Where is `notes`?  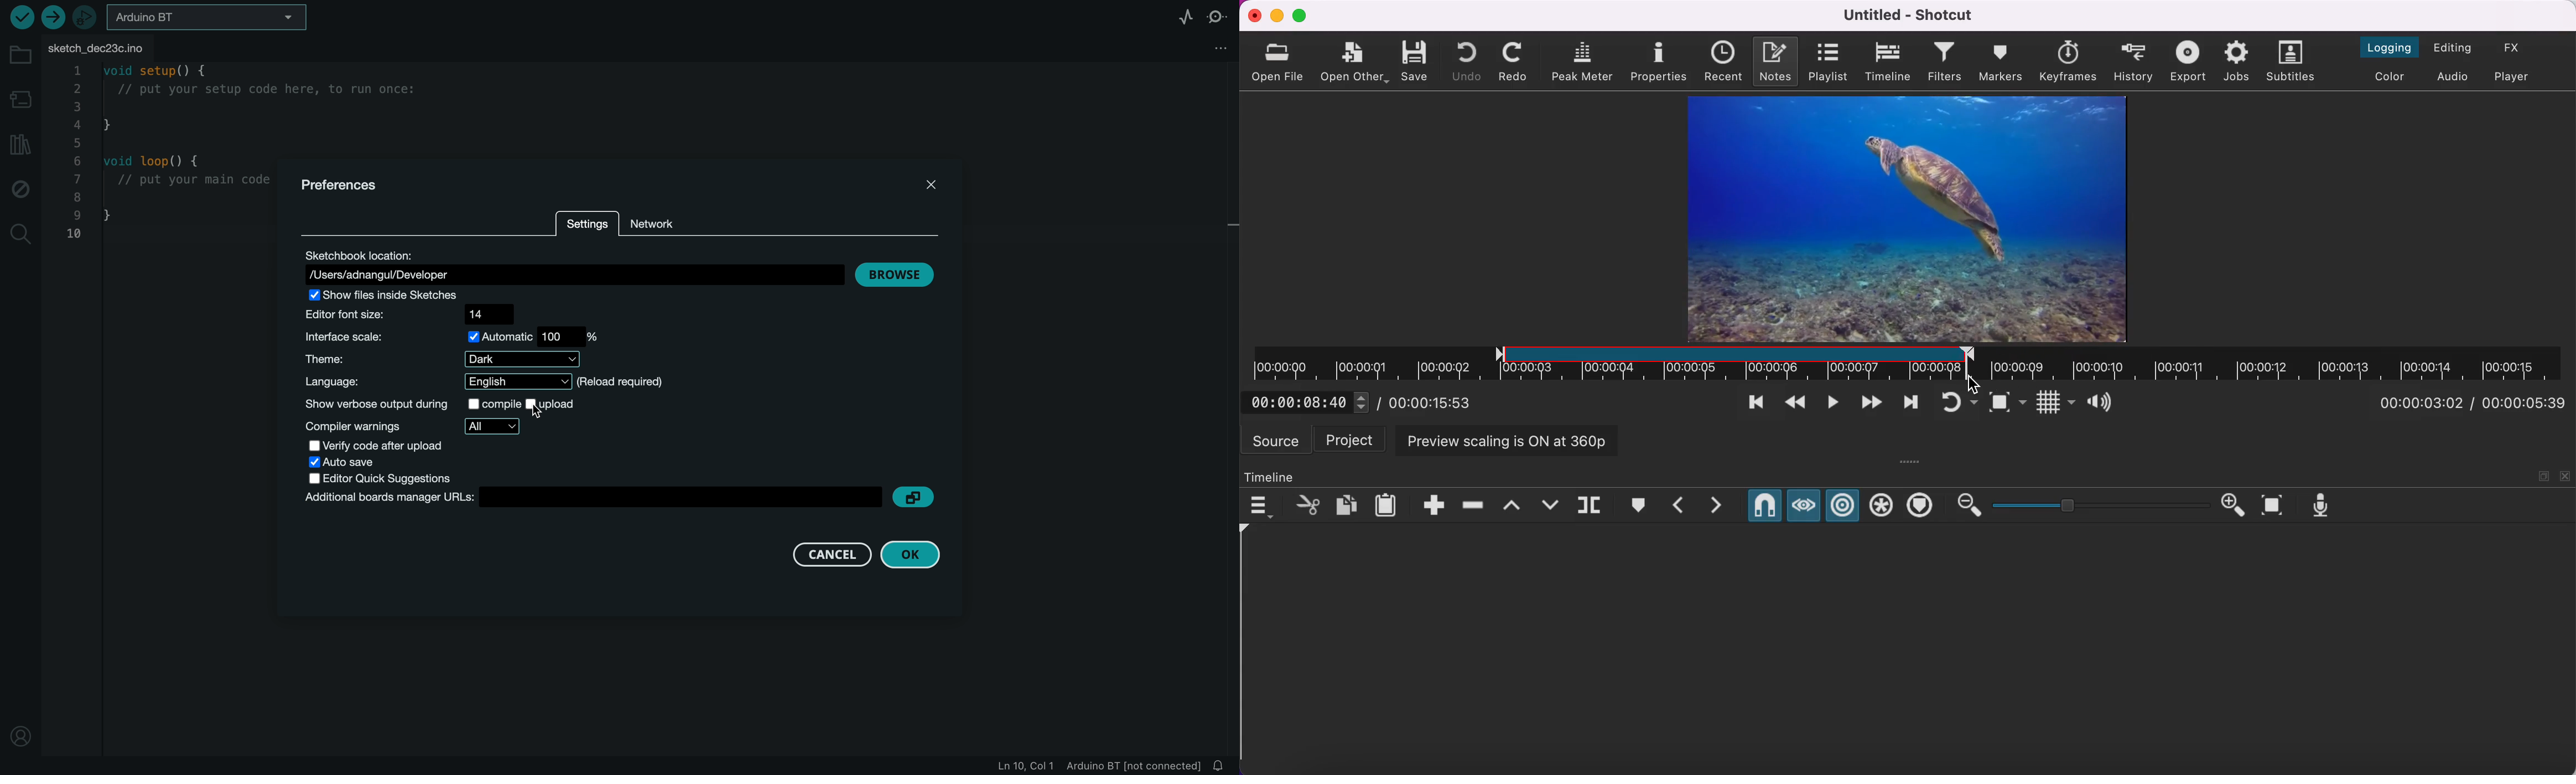 notes is located at coordinates (1777, 61).